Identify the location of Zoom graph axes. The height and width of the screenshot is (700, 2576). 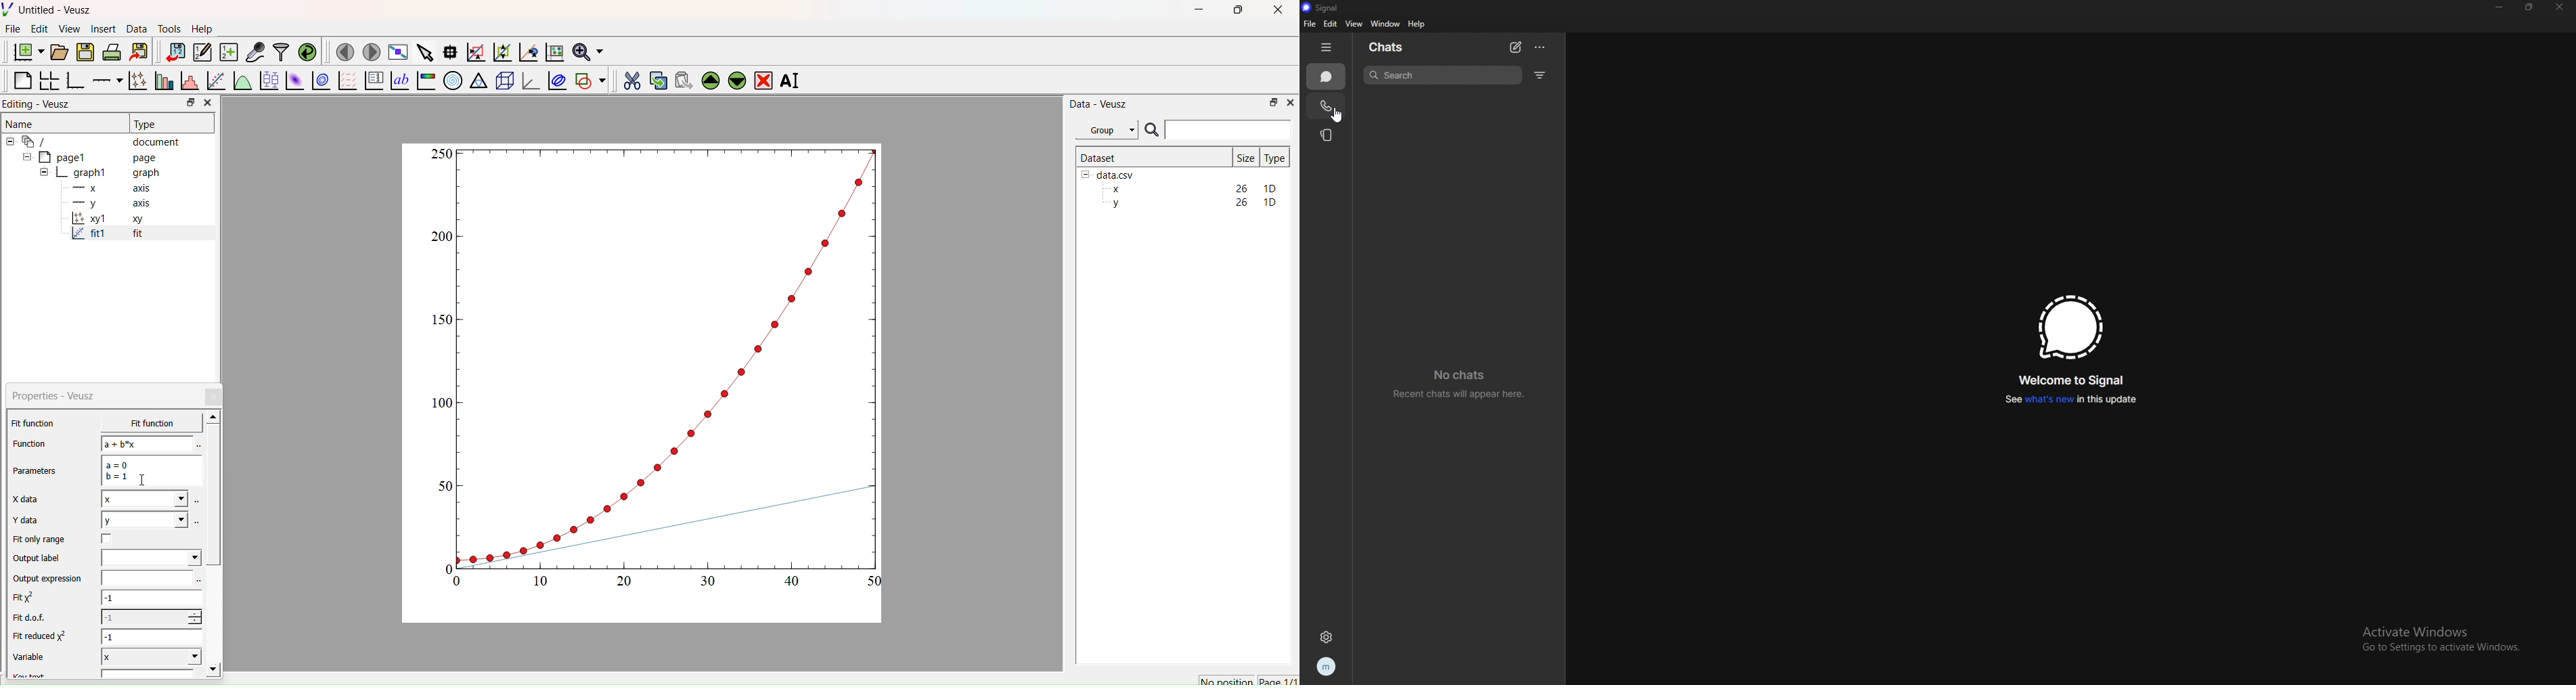
(475, 52).